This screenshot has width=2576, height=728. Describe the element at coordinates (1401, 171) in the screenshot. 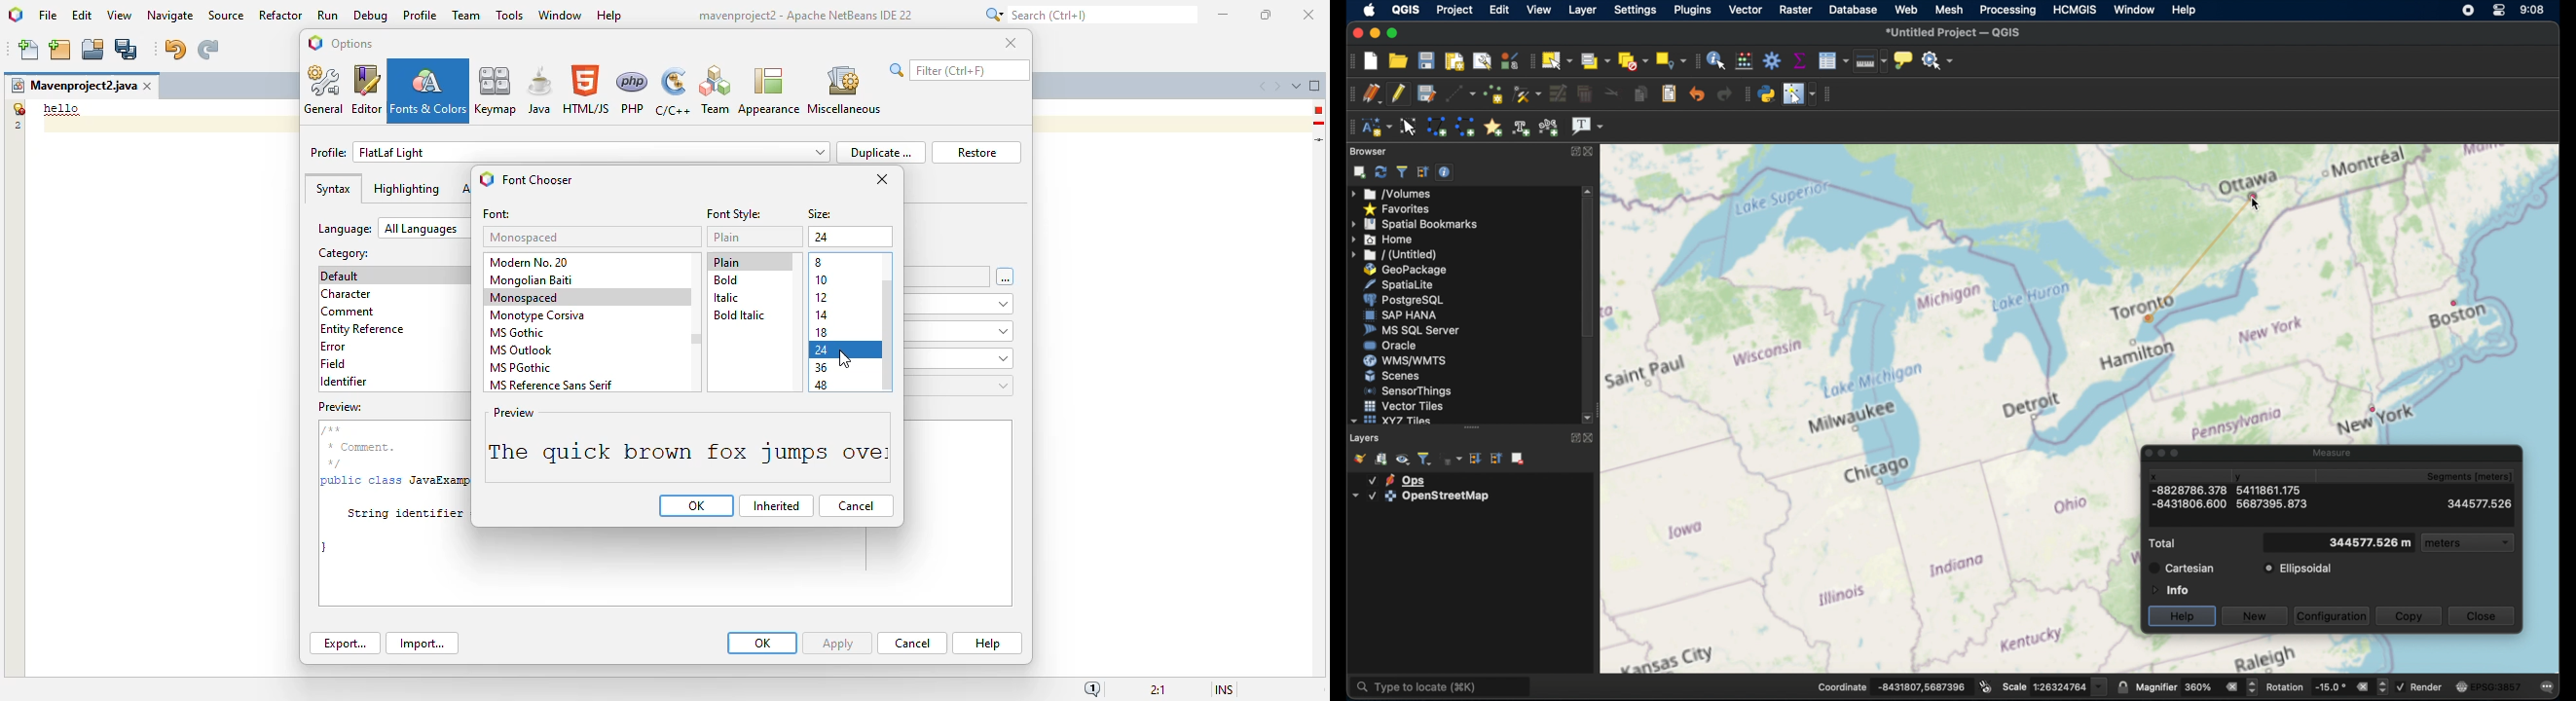

I see `filter browser` at that location.